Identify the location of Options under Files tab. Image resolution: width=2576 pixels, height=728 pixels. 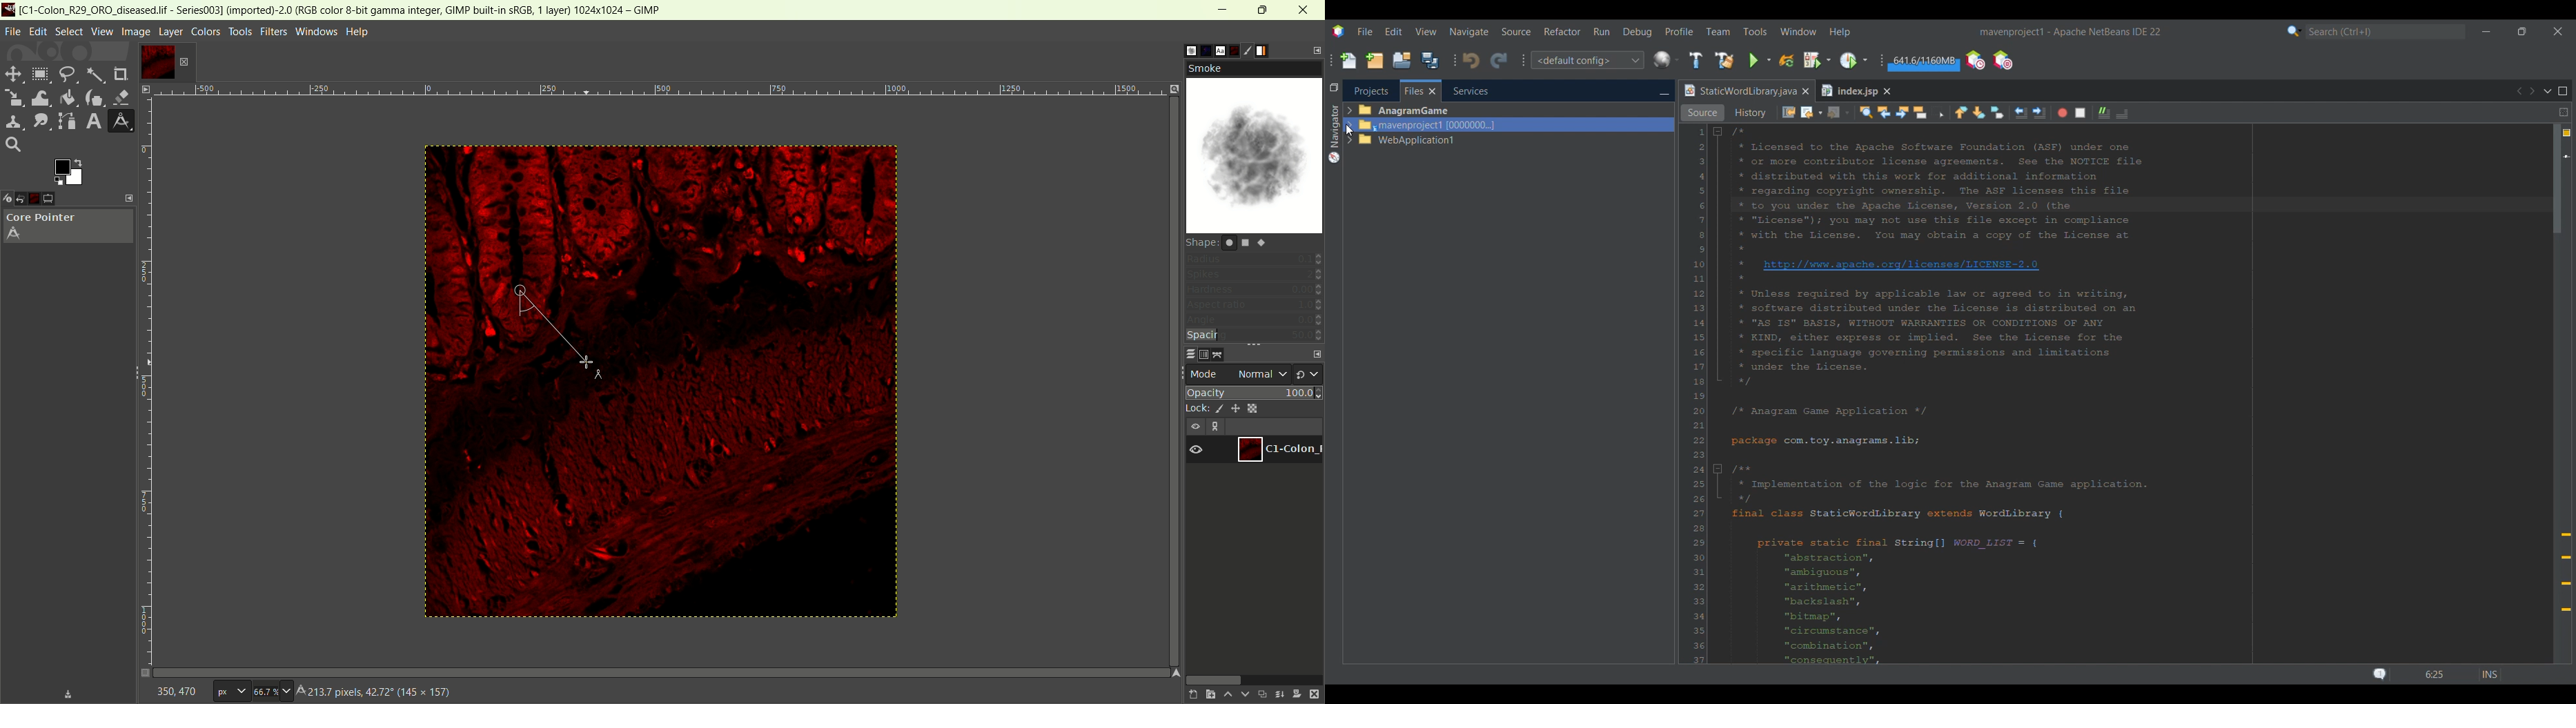
(1407, 125).